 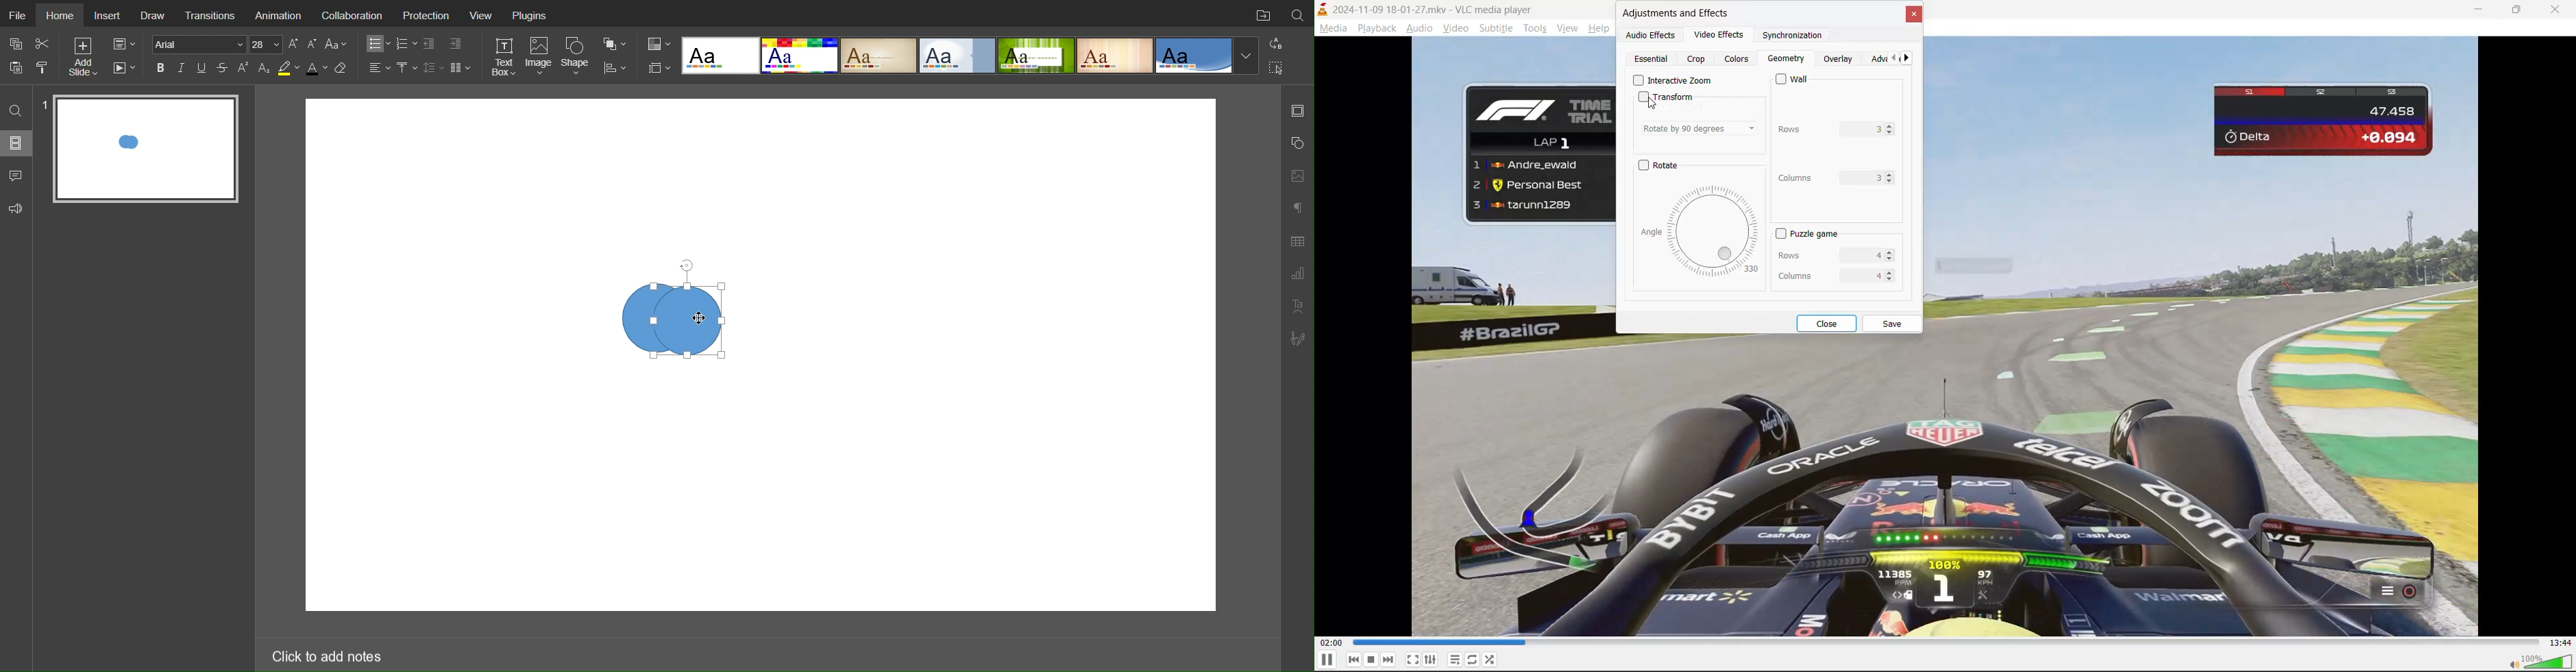 I want to click on Home, so click(x=62, y=16).